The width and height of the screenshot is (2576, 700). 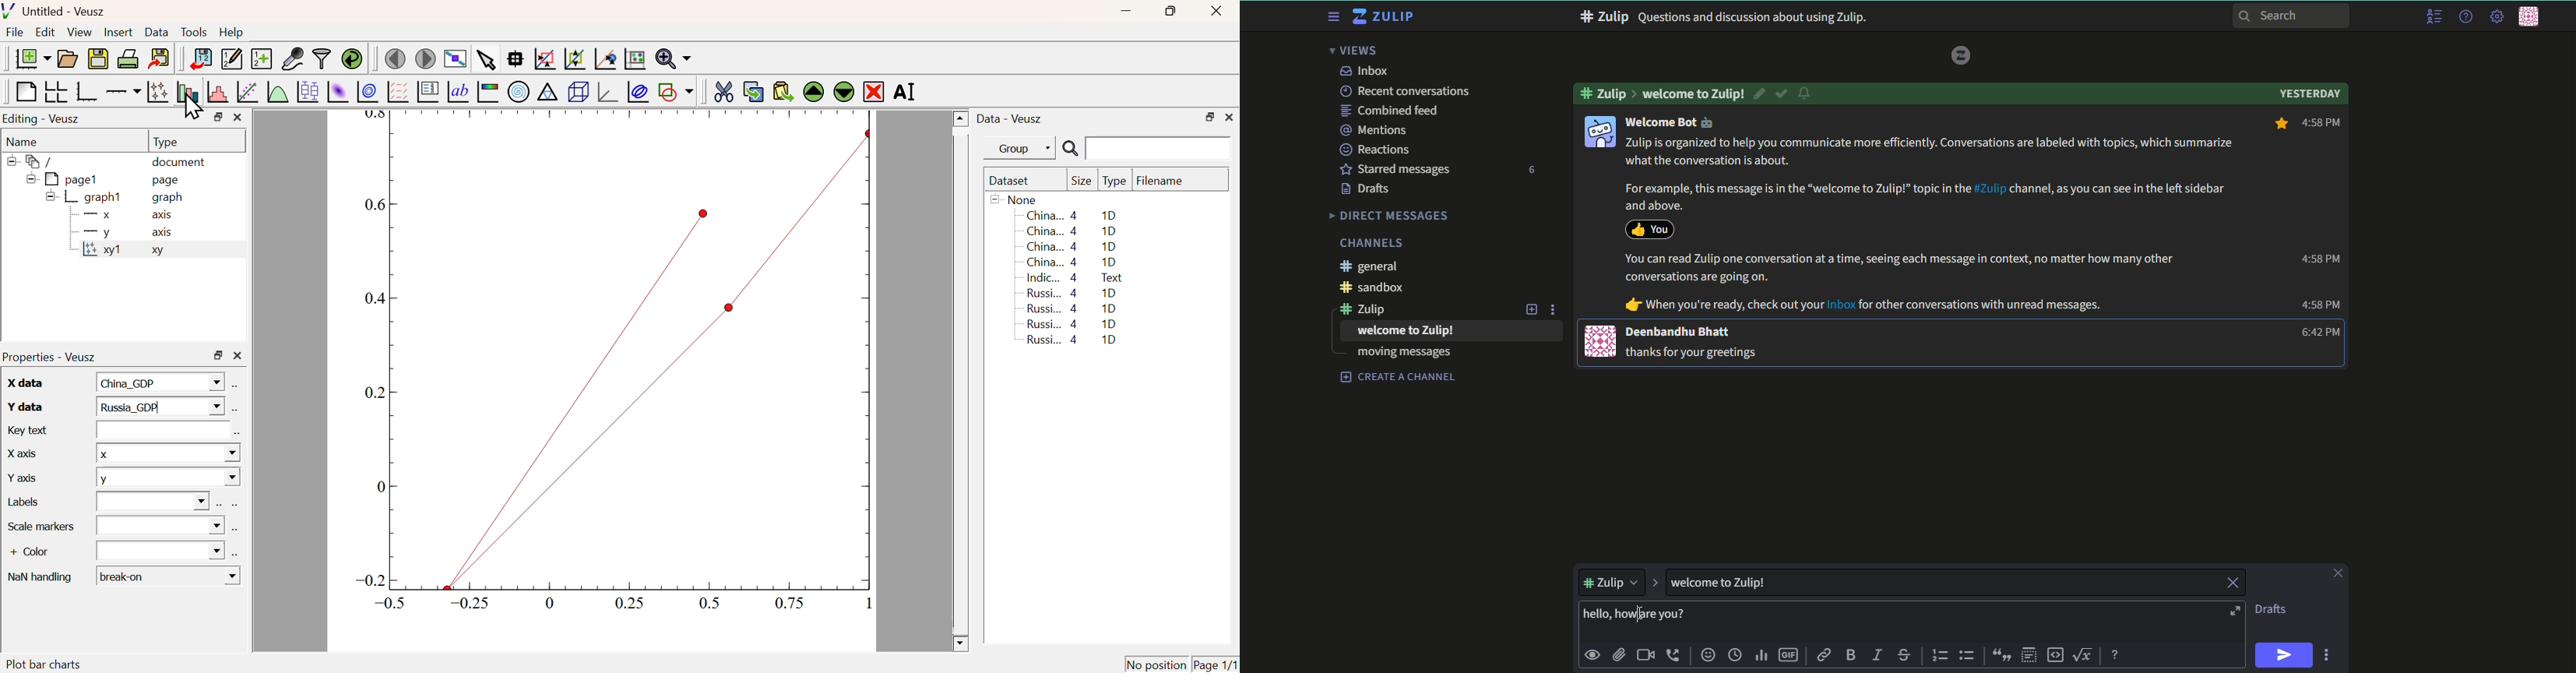 What do you see at coordinates (1405, 331) in the screenshot?
I see `welcome to Zulip!` at bounding box center [1405, 331].